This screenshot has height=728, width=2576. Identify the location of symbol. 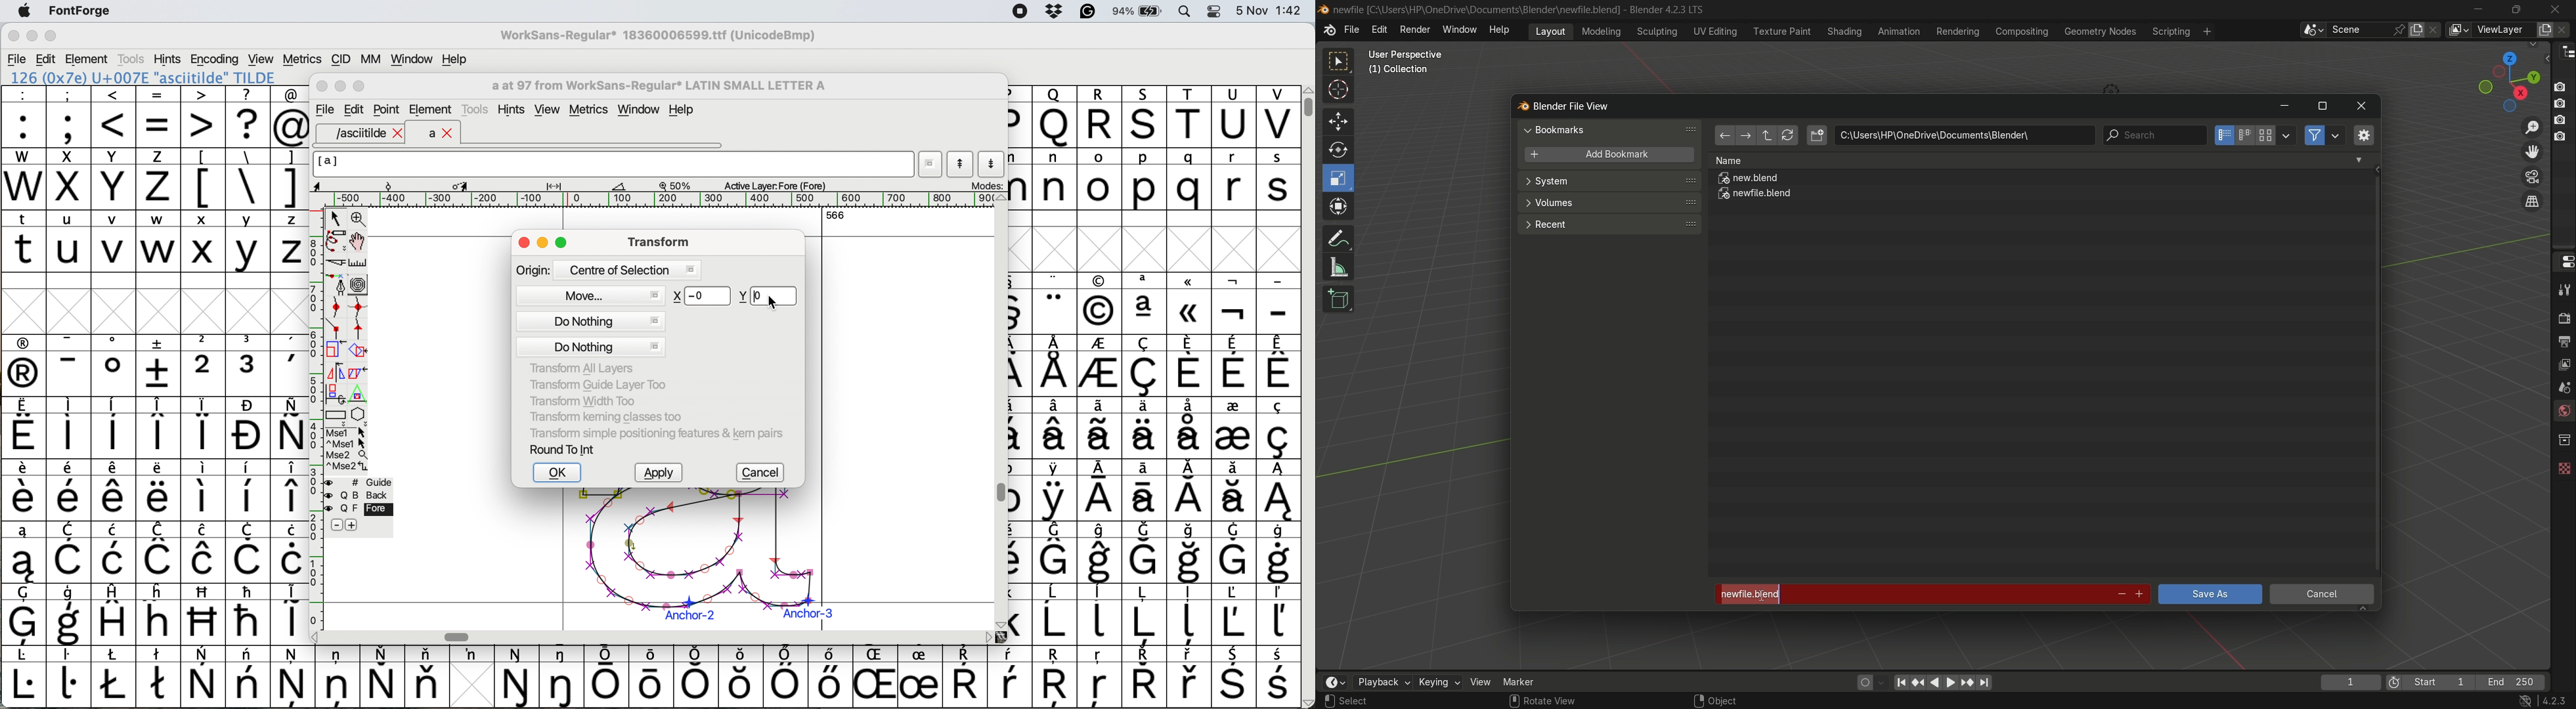
(699, 676).